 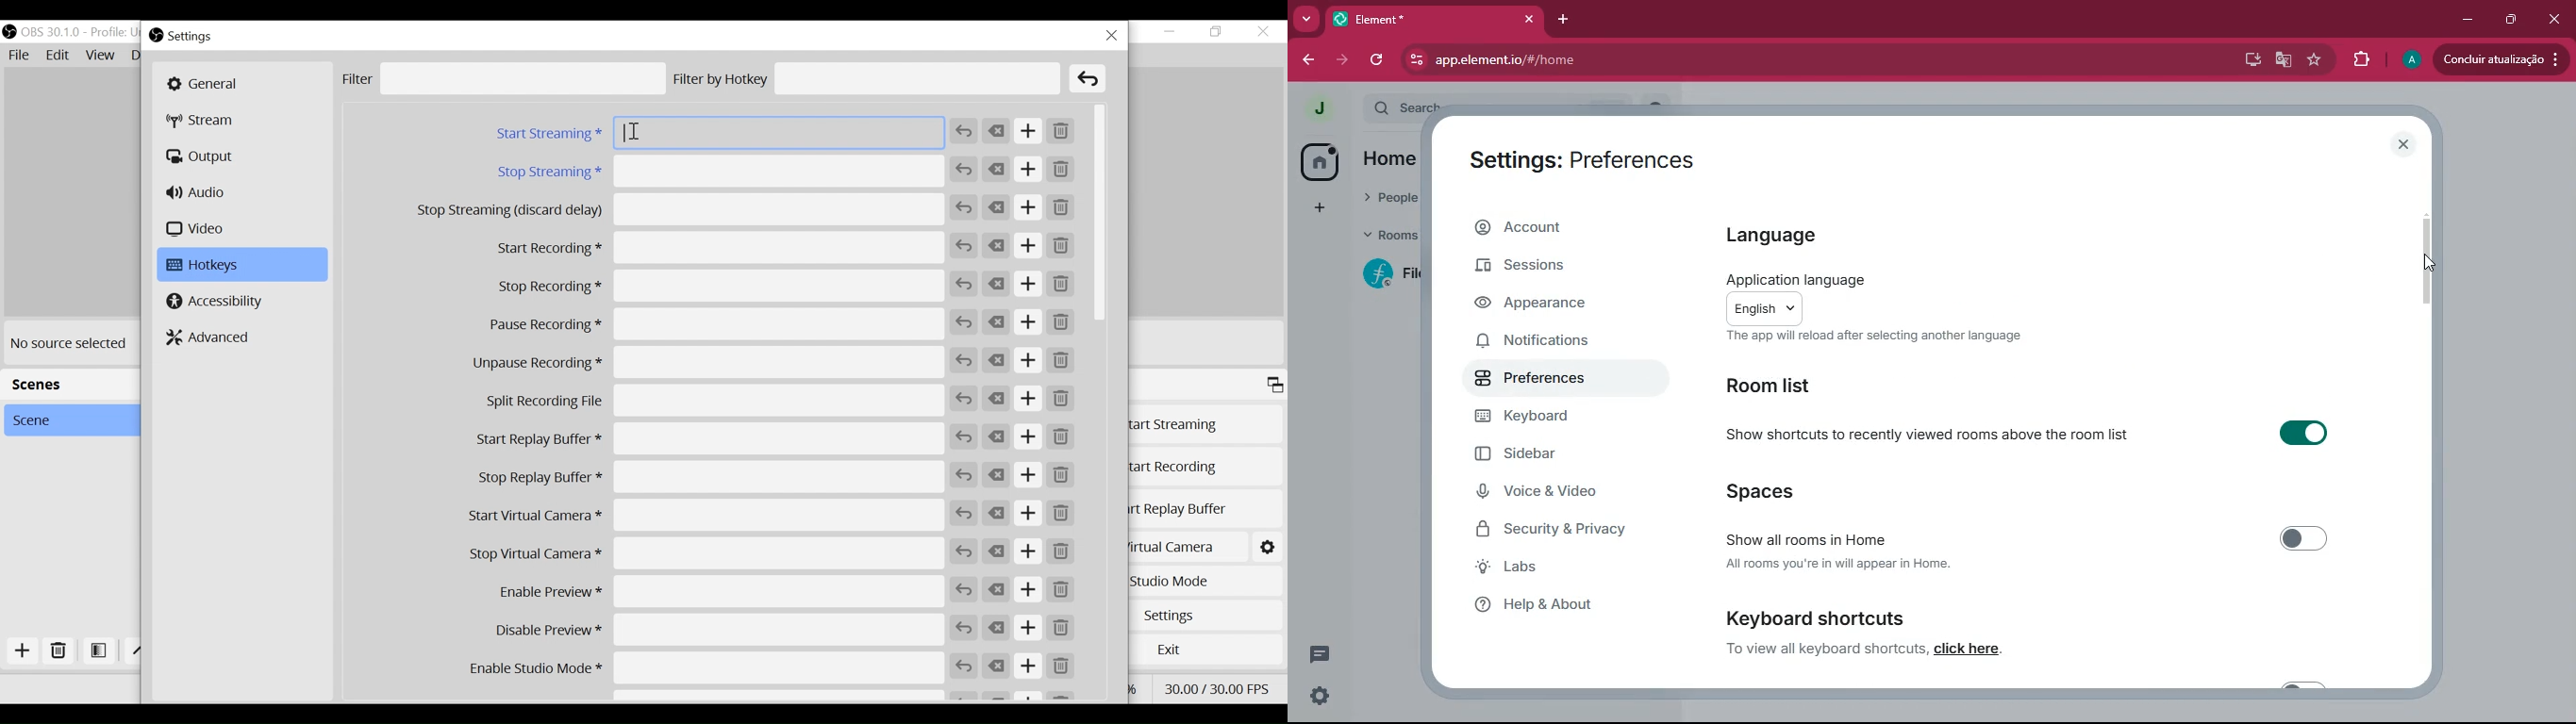 What do you see at coordinates (1558, 531) in the screenshot?
I see `security & Privacy` at bounding box center [1558, 531].